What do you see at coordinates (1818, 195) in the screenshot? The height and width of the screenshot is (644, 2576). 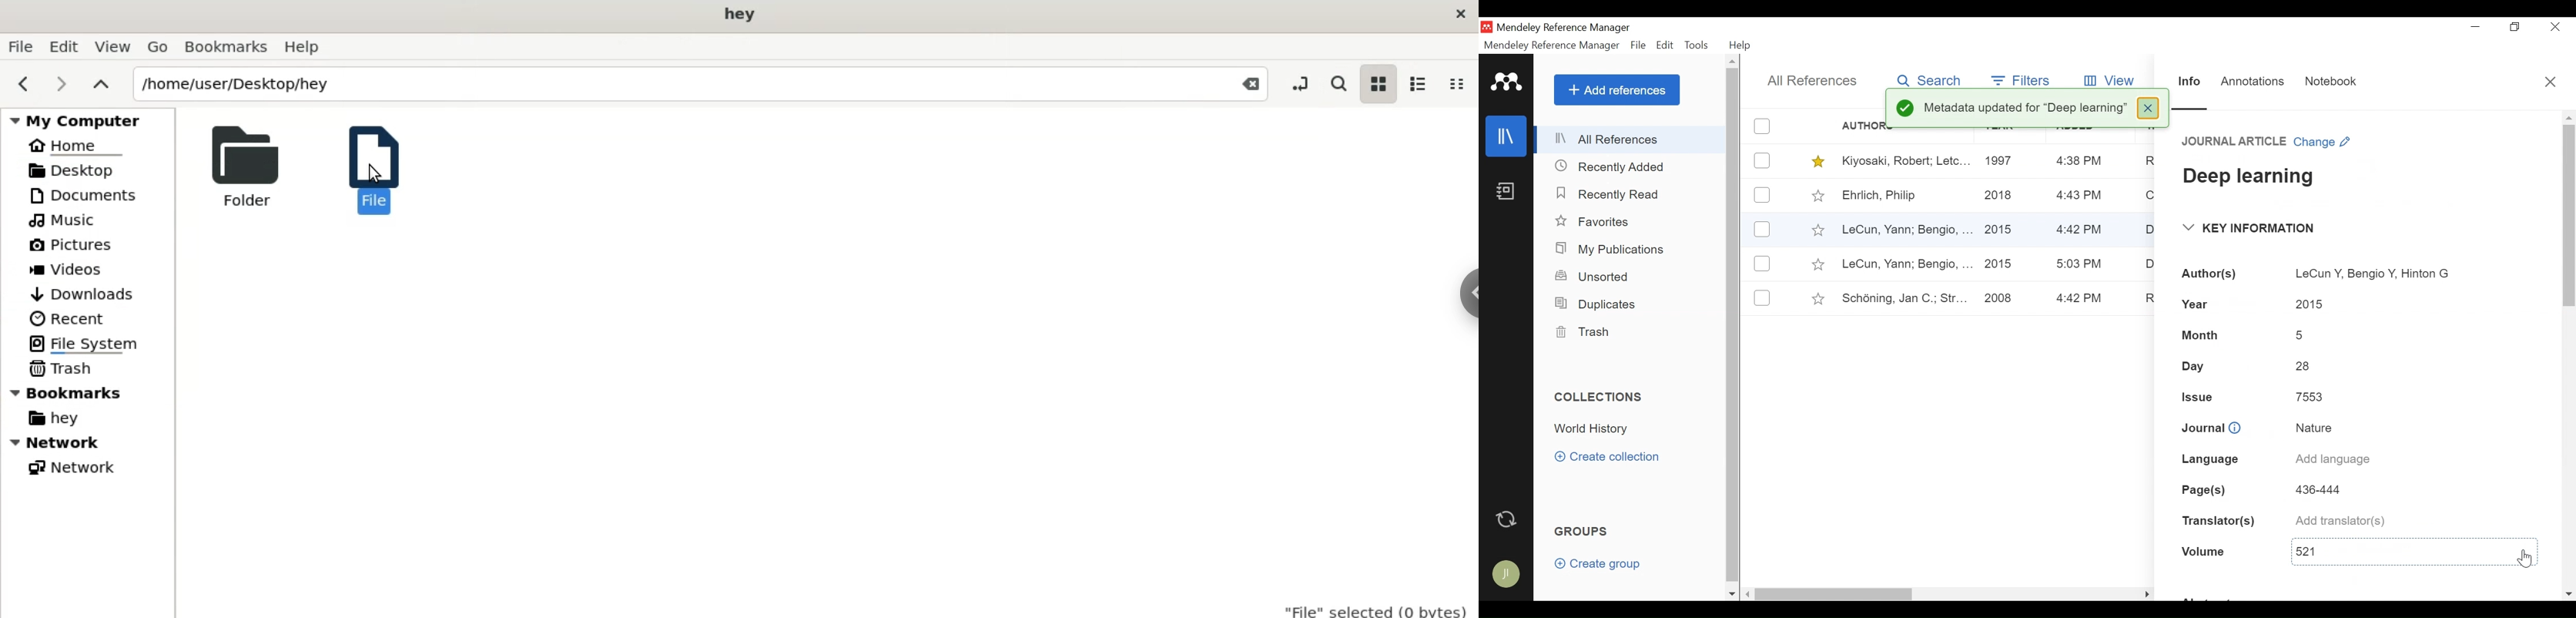 I see `Toggle Favorites` at bounding box center [1818, 195].